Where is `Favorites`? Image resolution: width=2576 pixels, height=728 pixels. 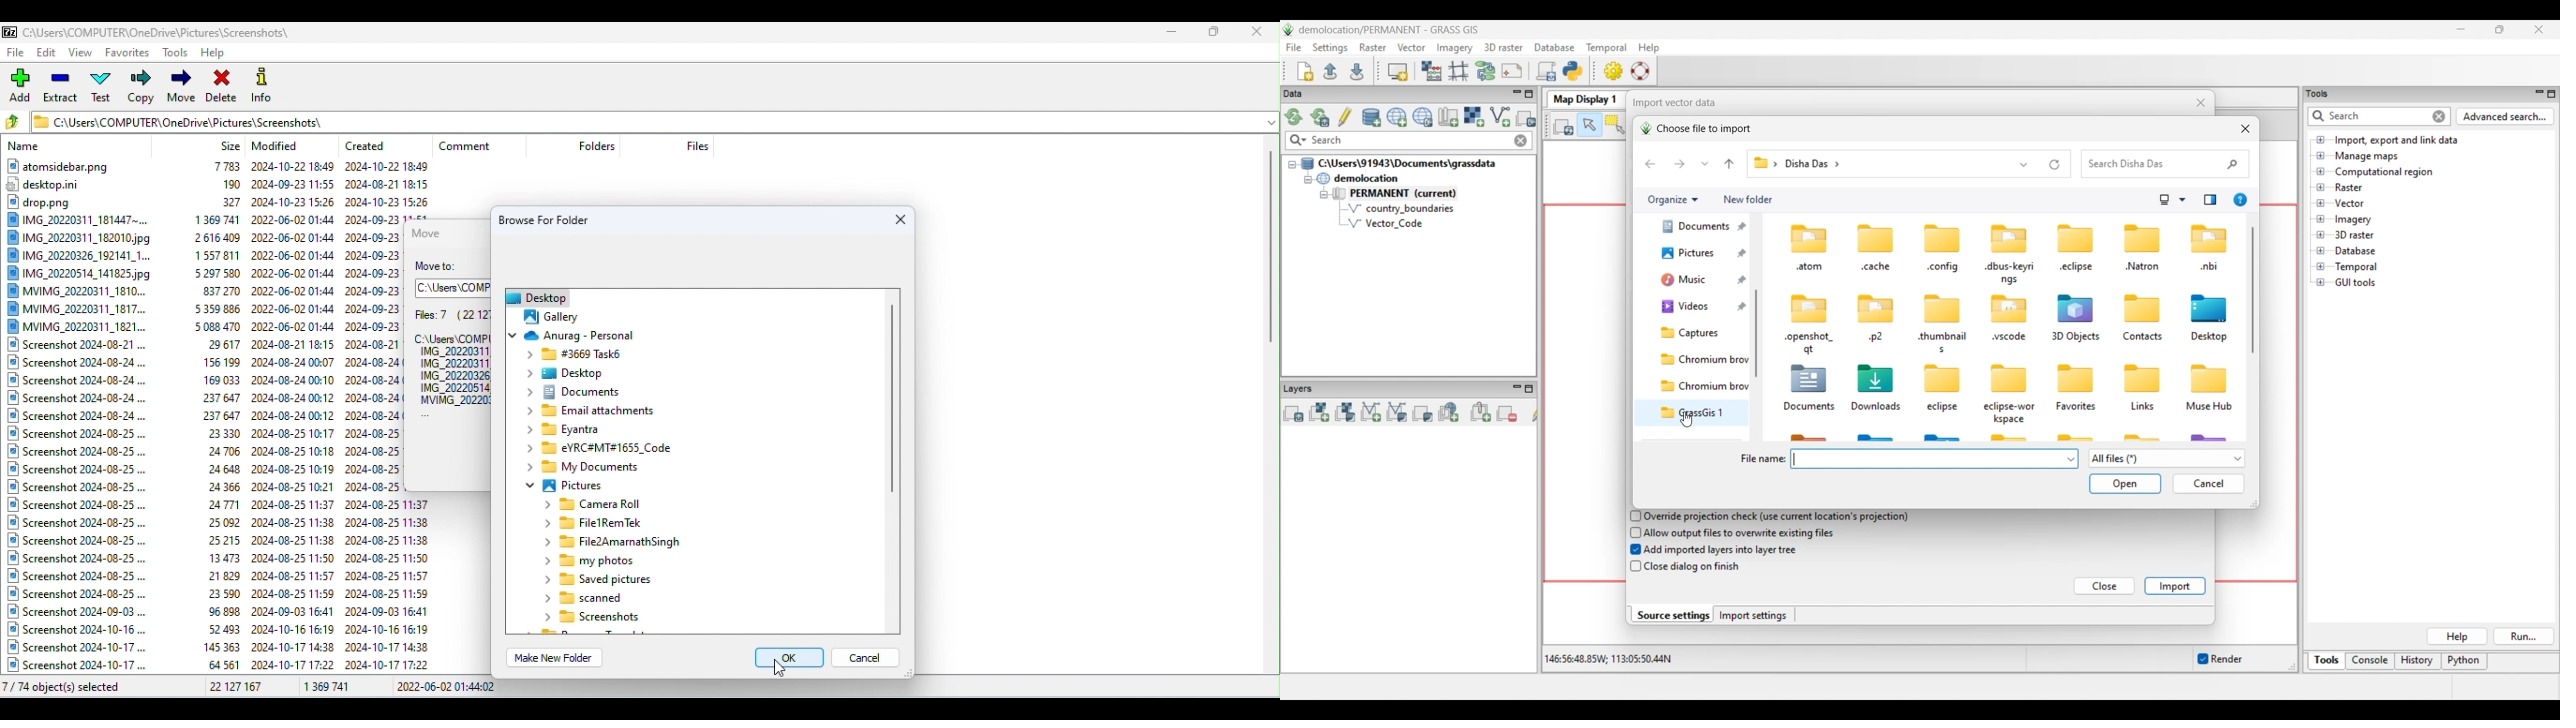
Favorites is located at coordinates (126, 55).